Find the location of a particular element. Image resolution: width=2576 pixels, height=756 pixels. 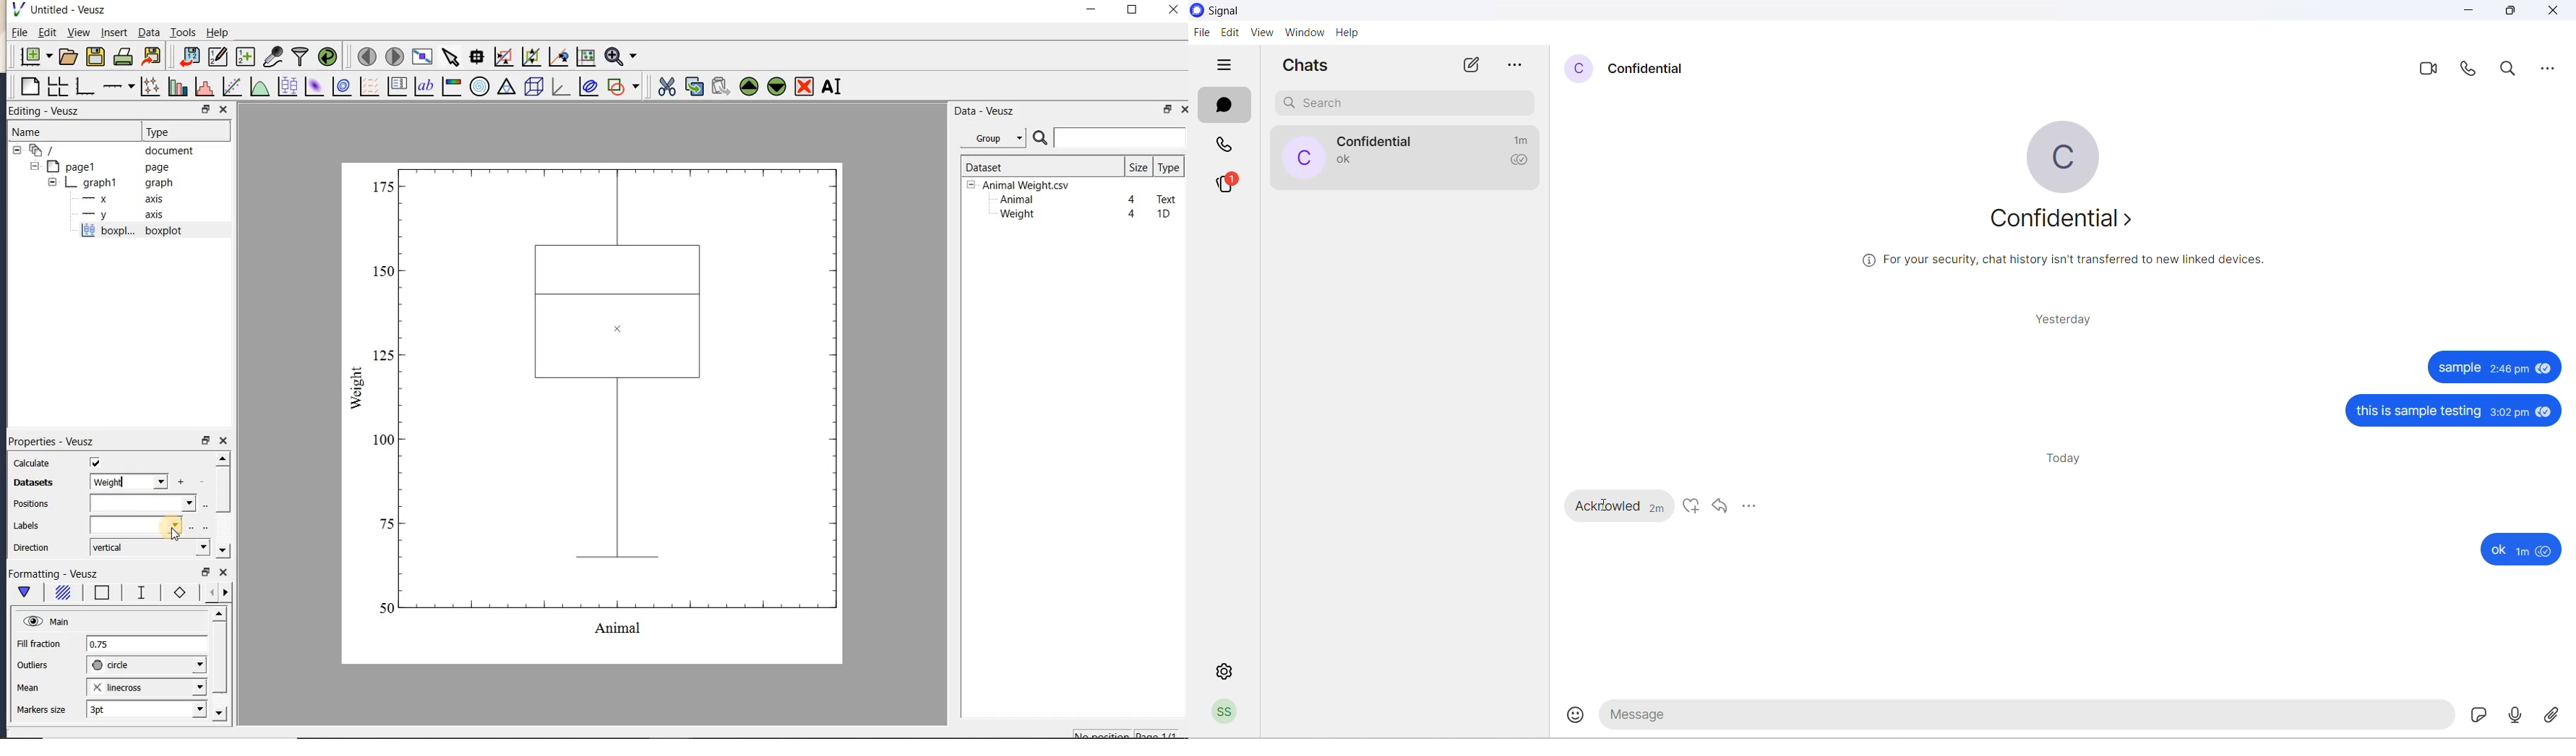

search in messages is located at coordinates (2514, 69).